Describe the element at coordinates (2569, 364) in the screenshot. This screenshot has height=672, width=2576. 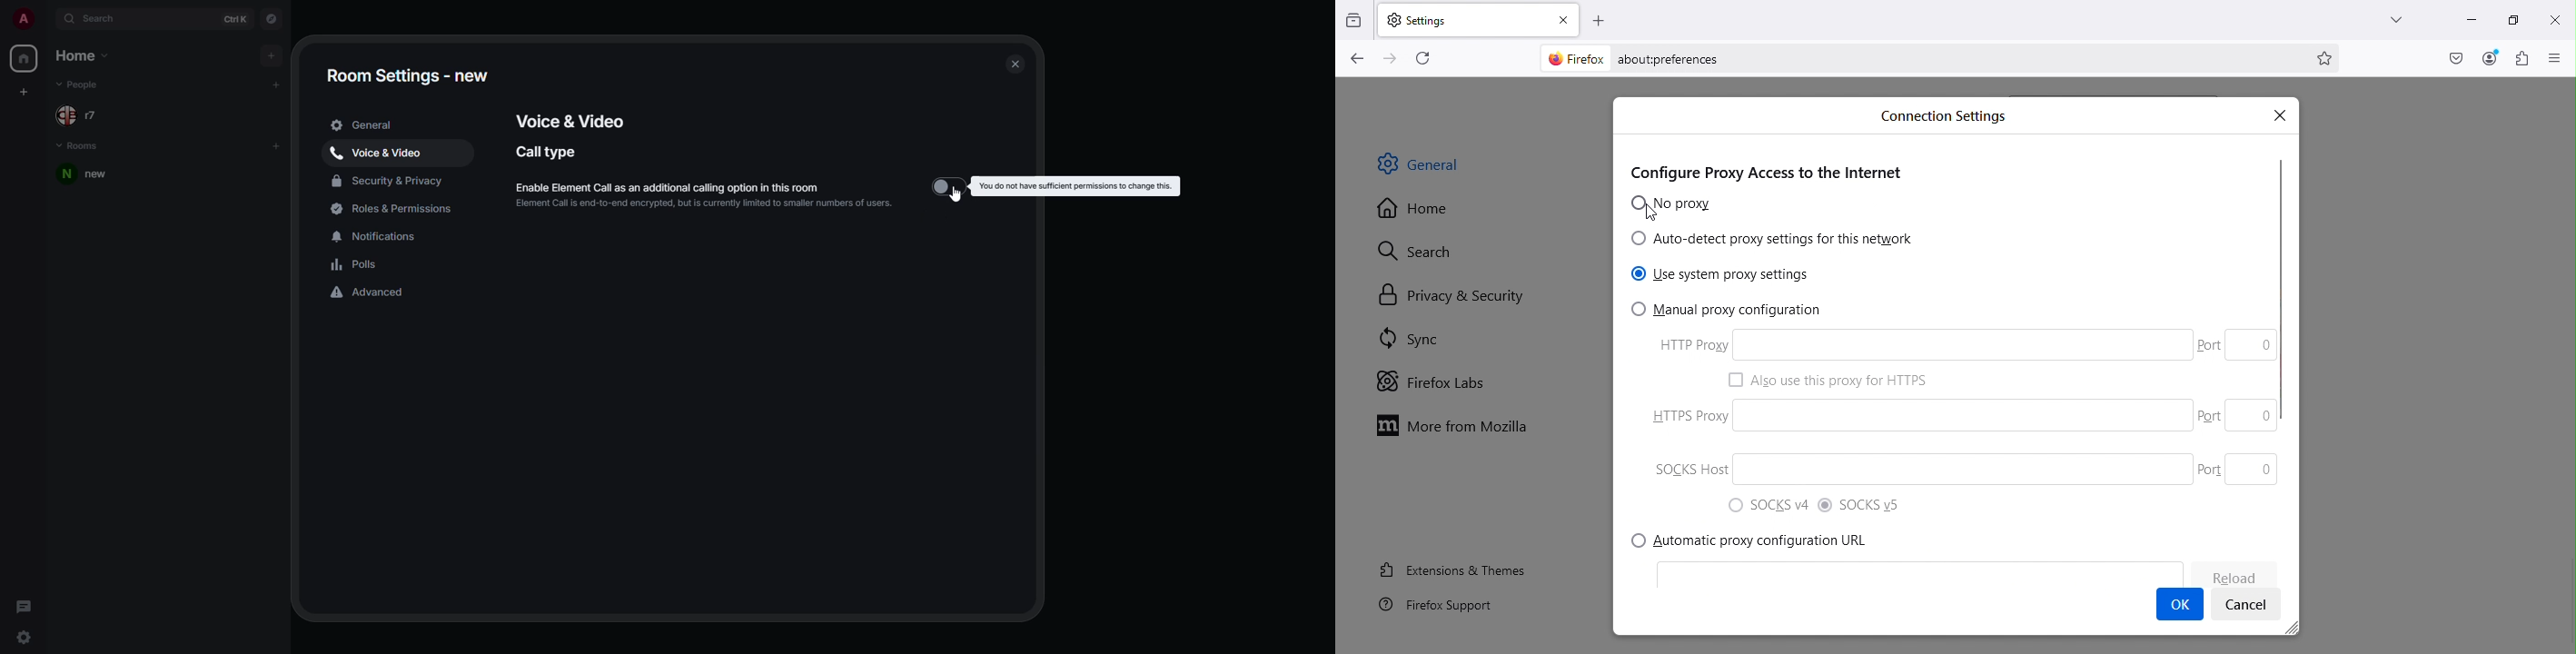
I see `Scroll bar` at that location.